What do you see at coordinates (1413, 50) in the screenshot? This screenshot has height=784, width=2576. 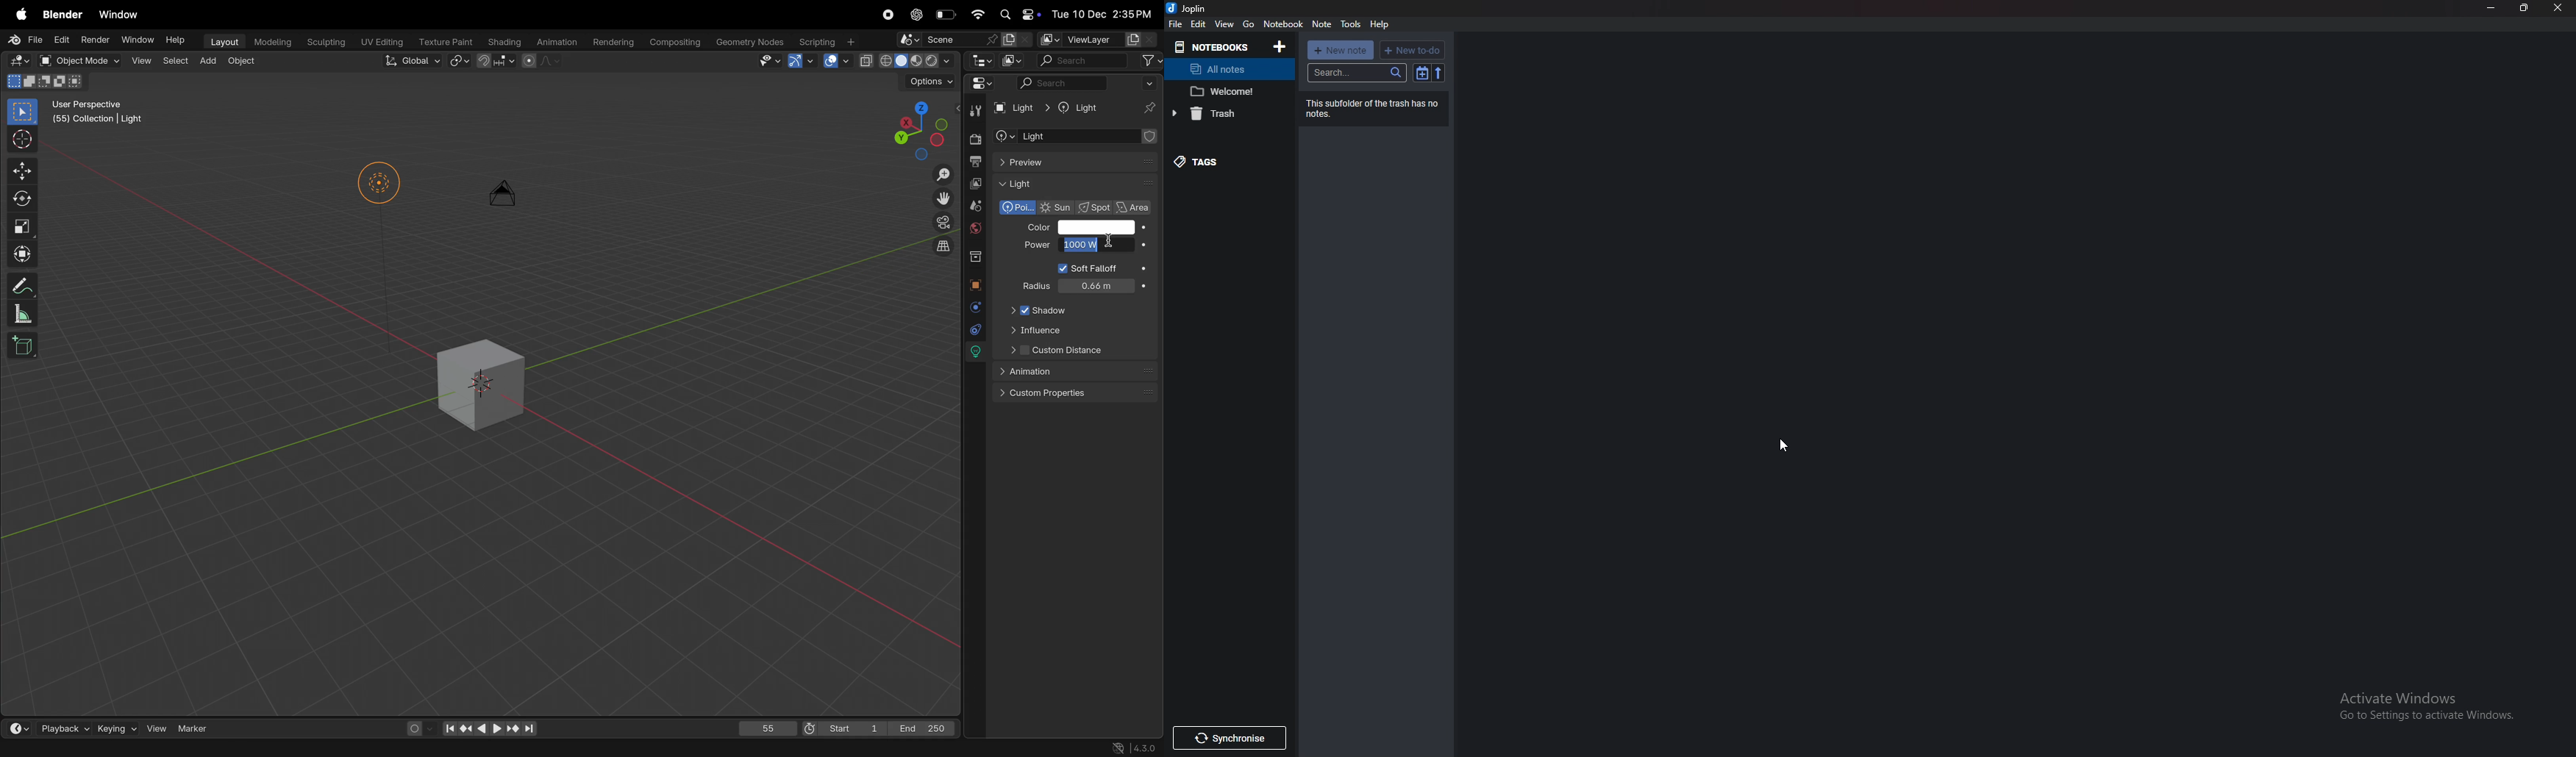 I see `New to do` at bounding box center [1413, 50].